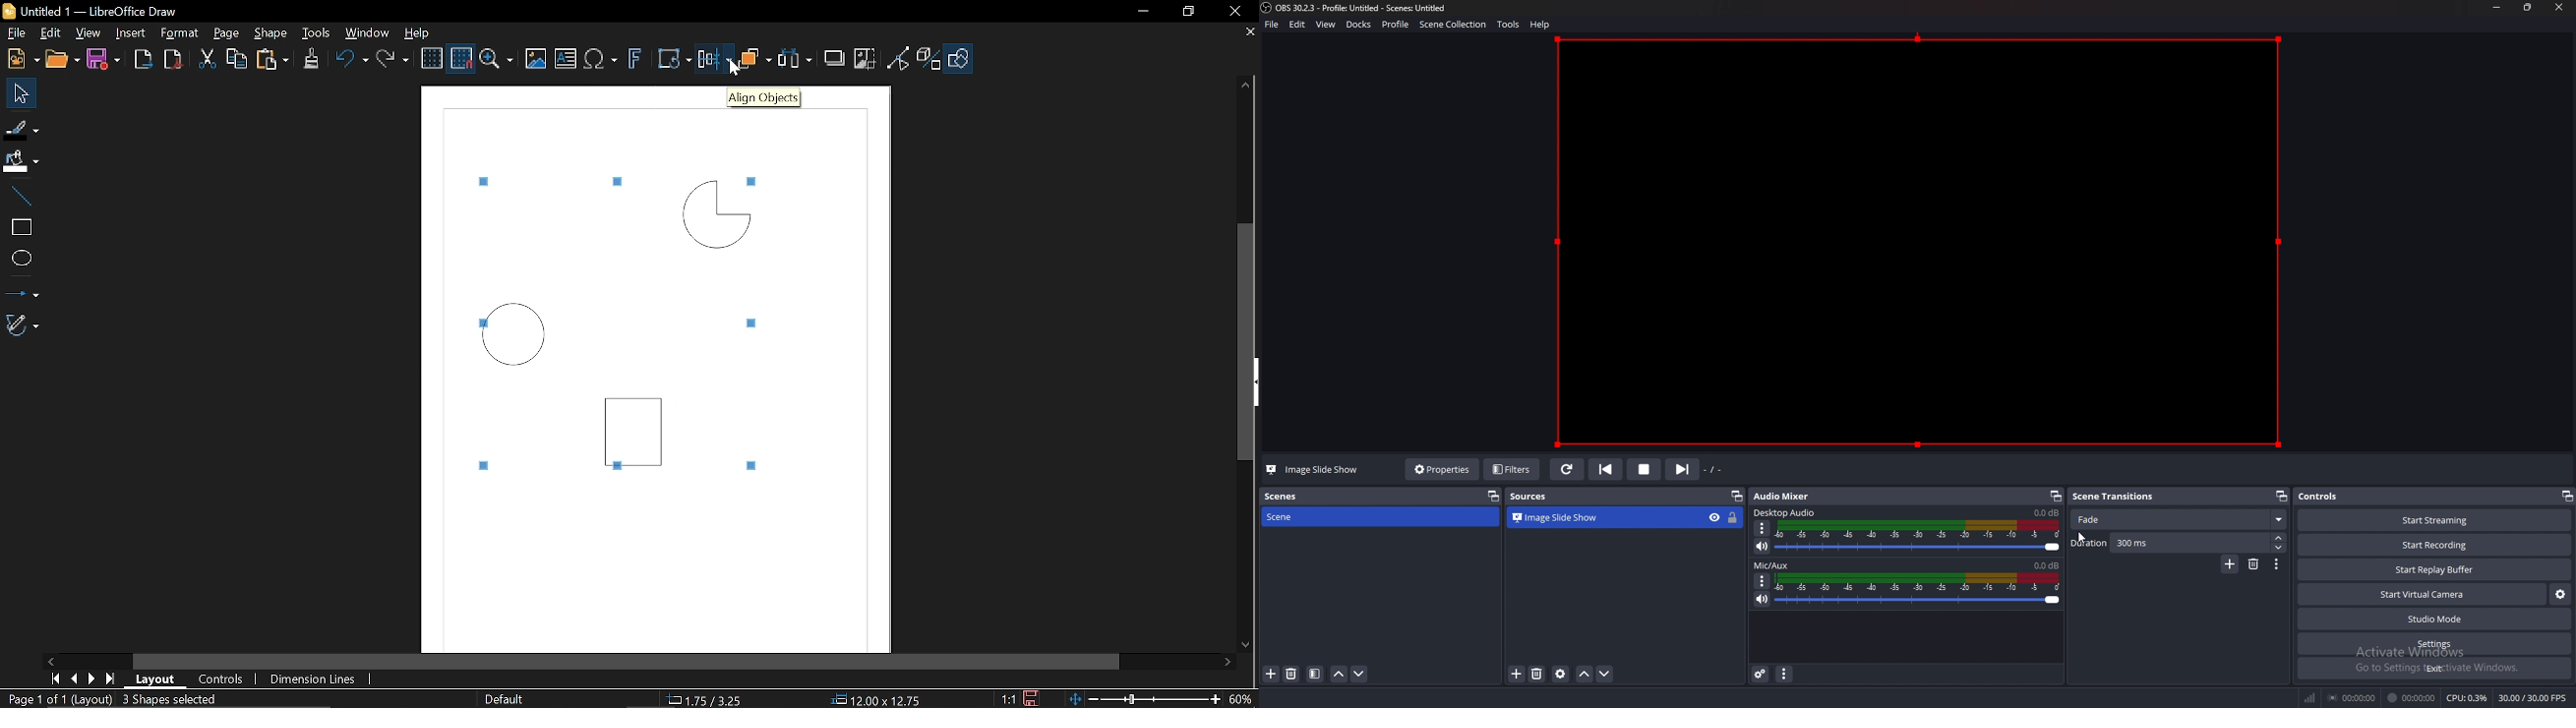 The width and height of the screenshot is (2576, 728). What do you see at coordinates (2560, 9) in the screenshot?
I see `close` at bounding box center [2560, 9].